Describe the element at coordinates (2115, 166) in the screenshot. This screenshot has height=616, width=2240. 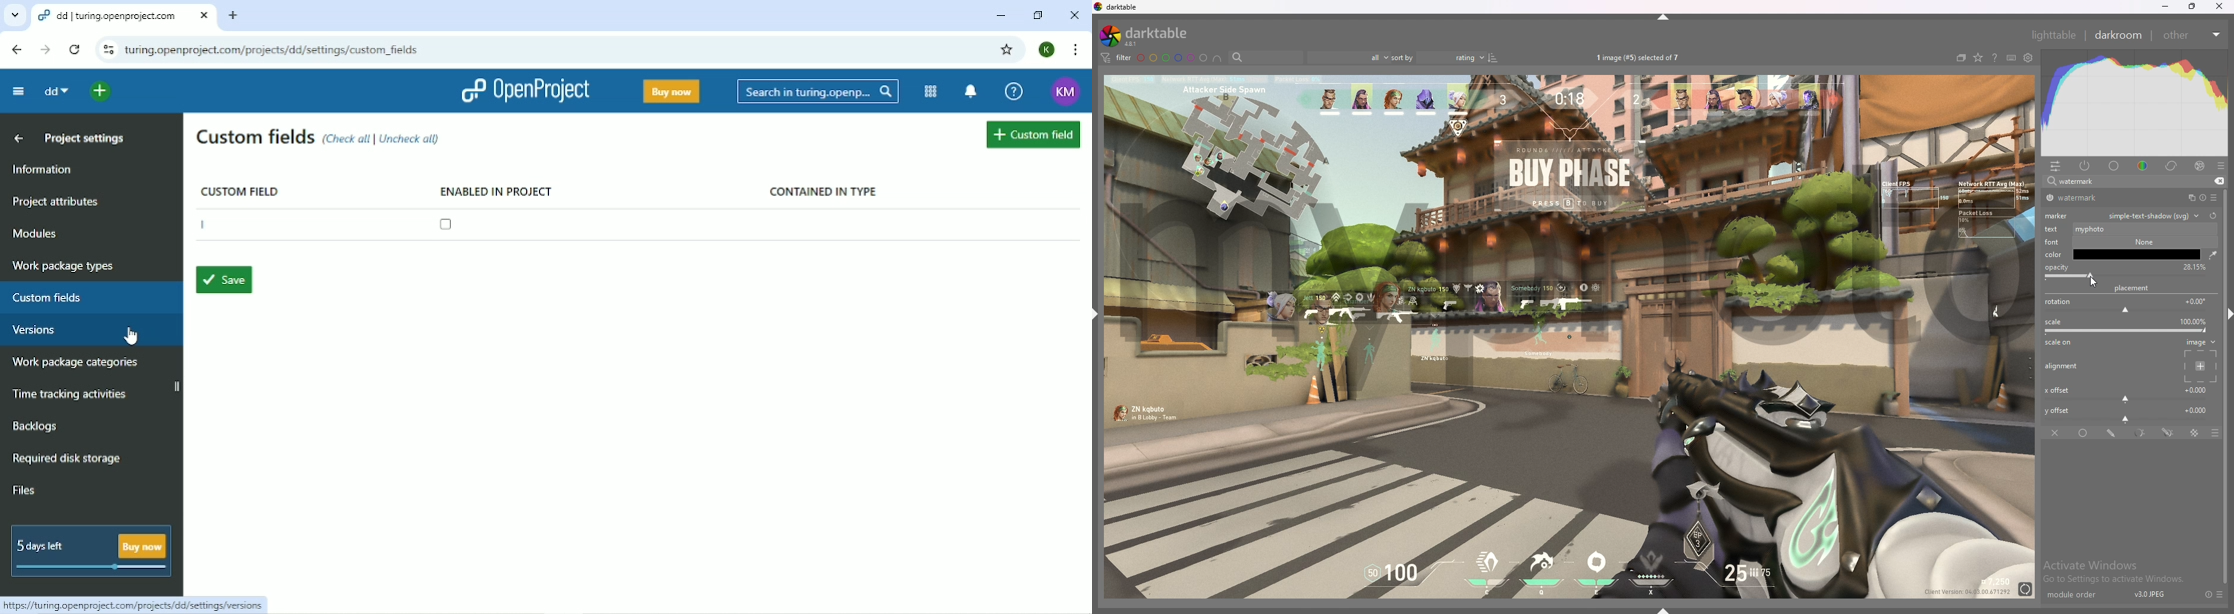
I see `base` at that location.